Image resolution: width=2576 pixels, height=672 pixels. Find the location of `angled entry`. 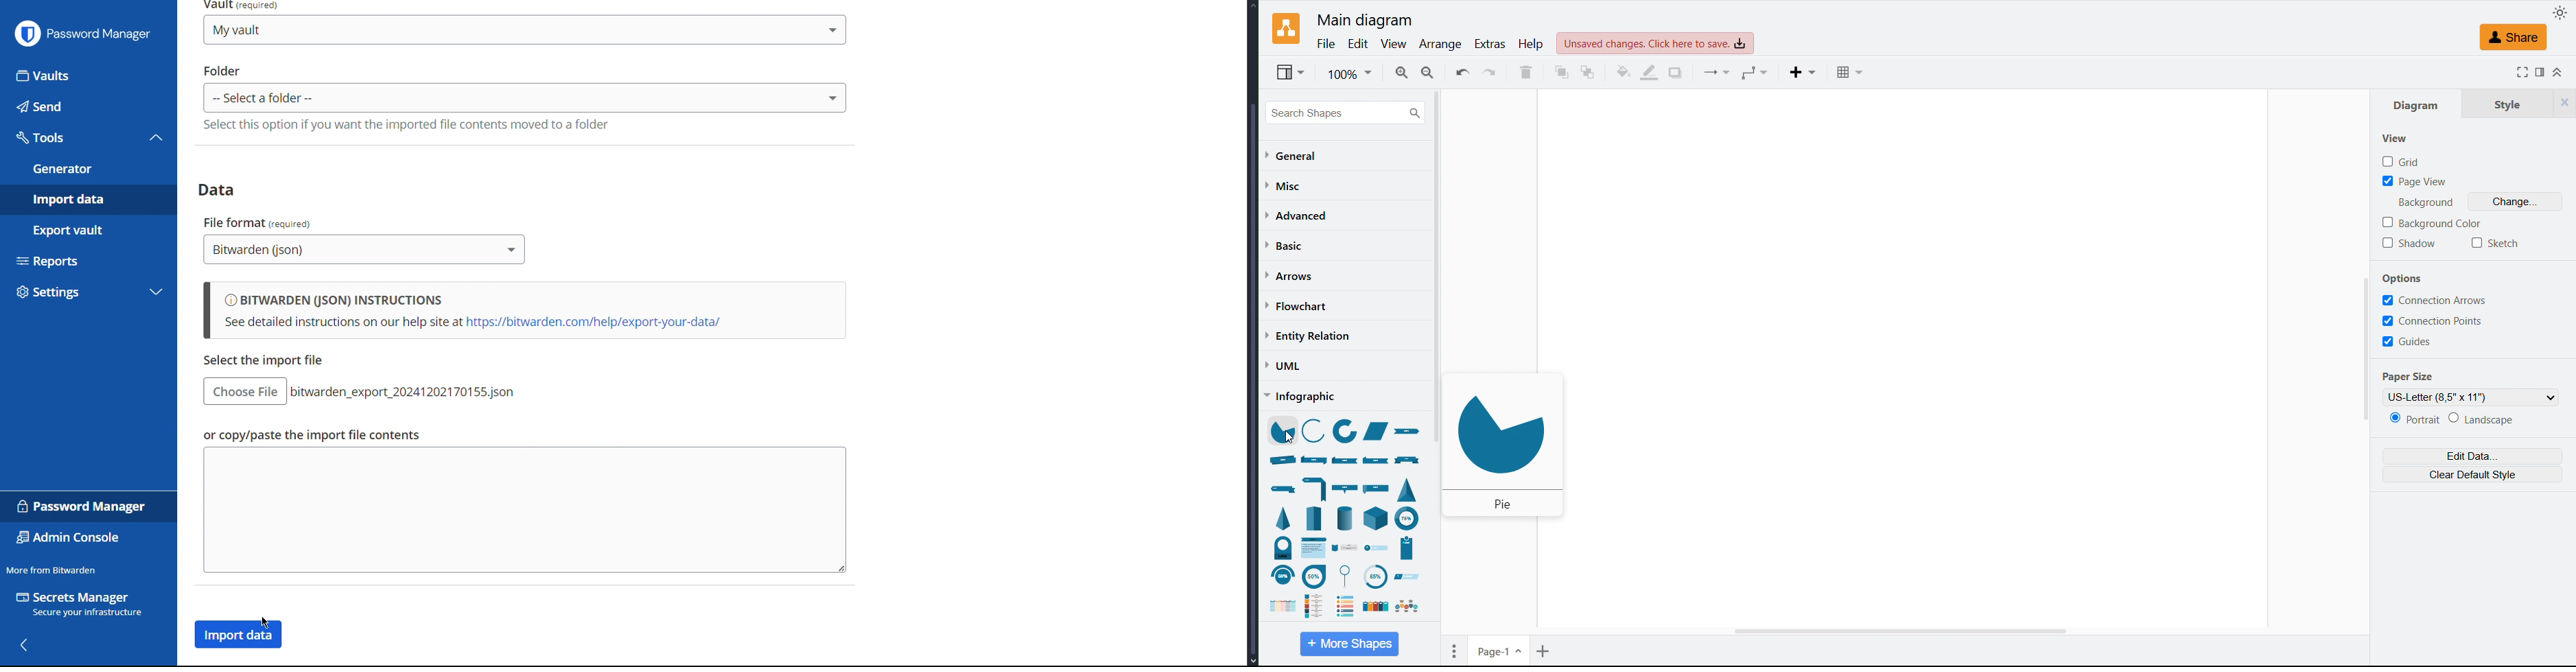

angled entry is located at coordinates (1411, 577).